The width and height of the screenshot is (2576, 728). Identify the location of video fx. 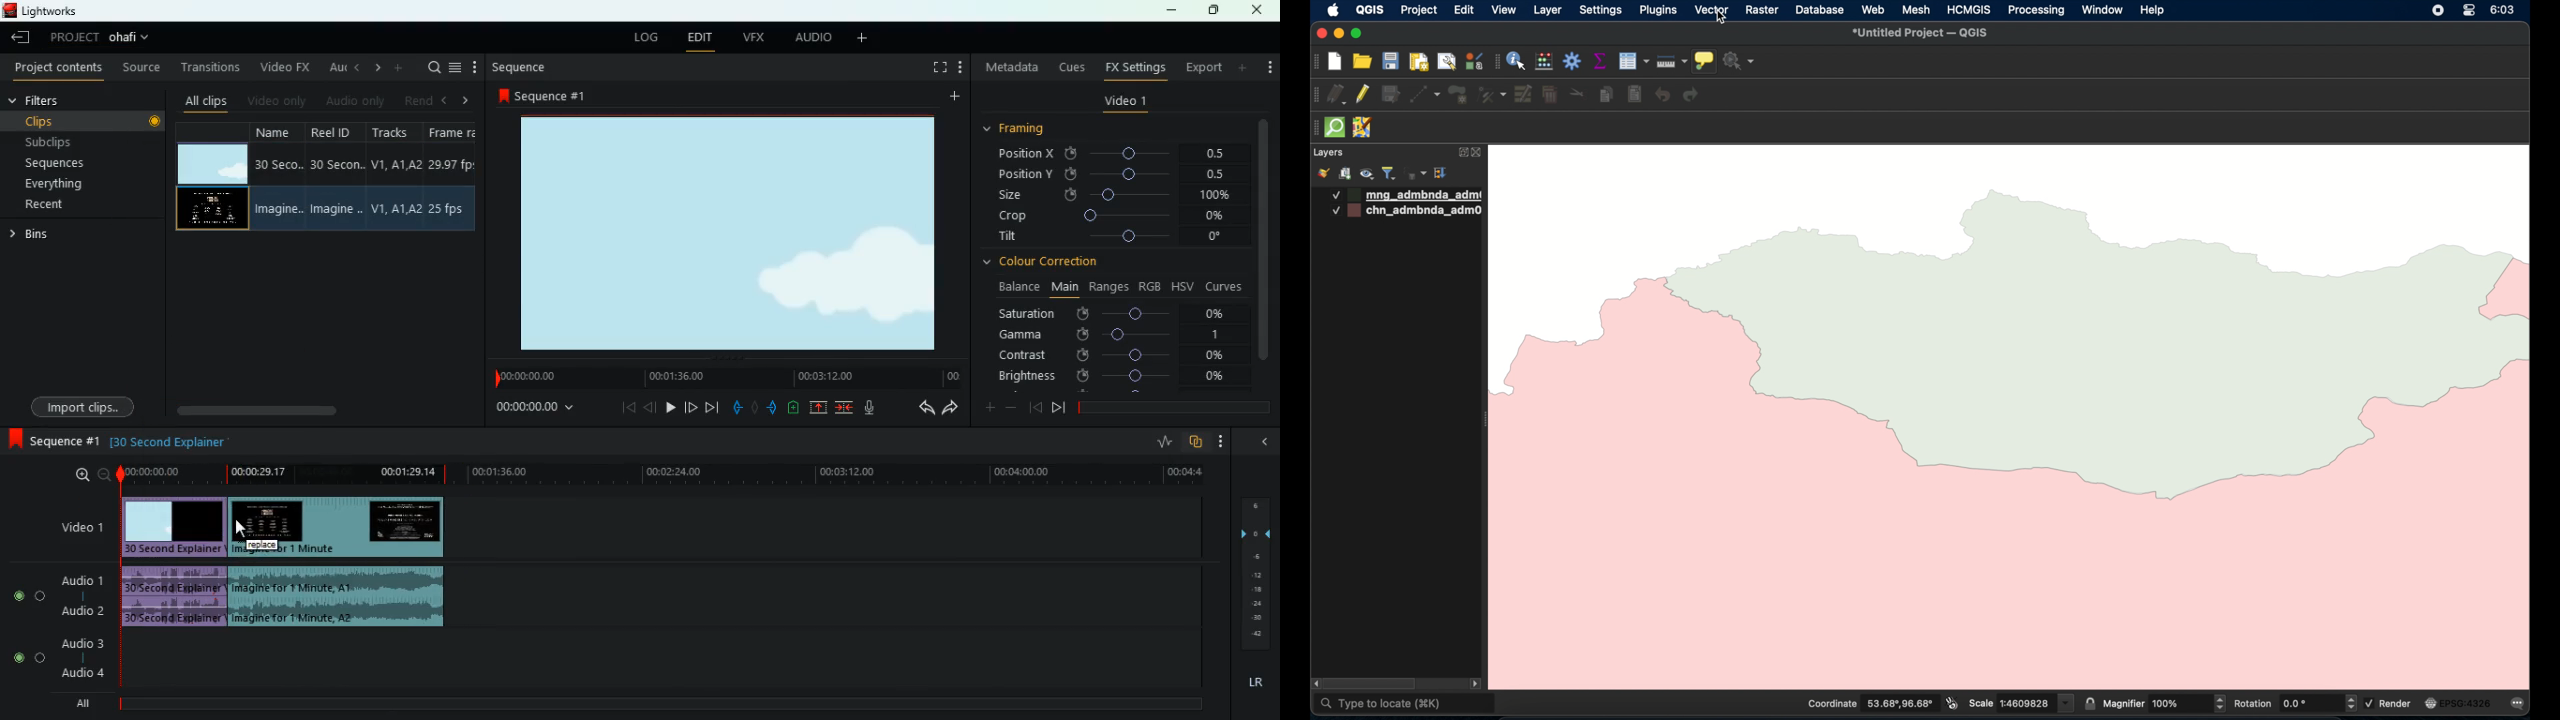
(282, 68).